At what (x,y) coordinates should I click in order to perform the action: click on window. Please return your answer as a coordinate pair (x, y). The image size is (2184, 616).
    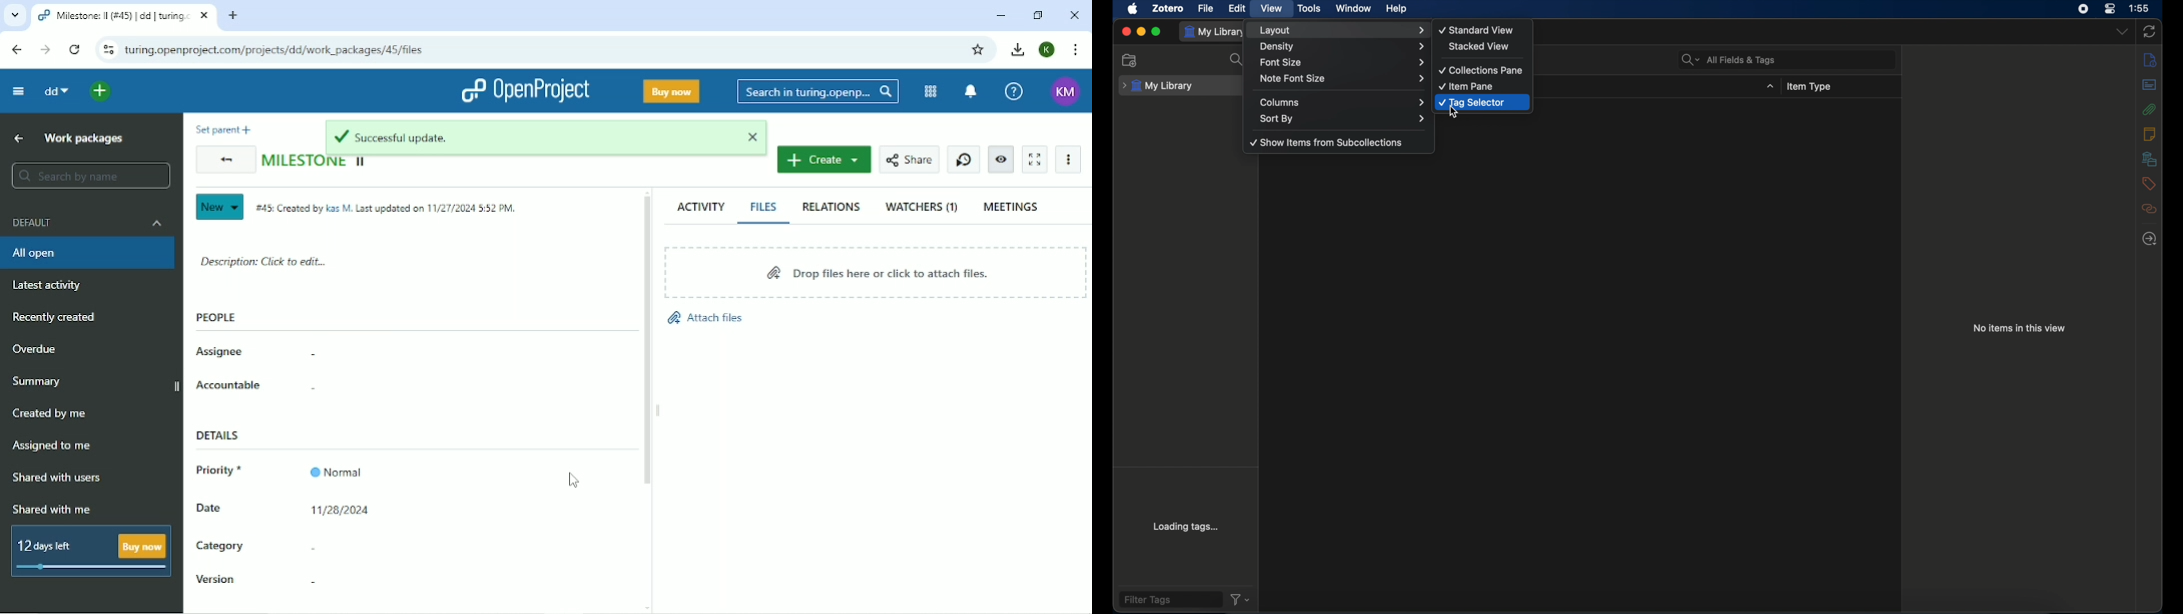
    Looking at the image, I should click on (1355, 9).